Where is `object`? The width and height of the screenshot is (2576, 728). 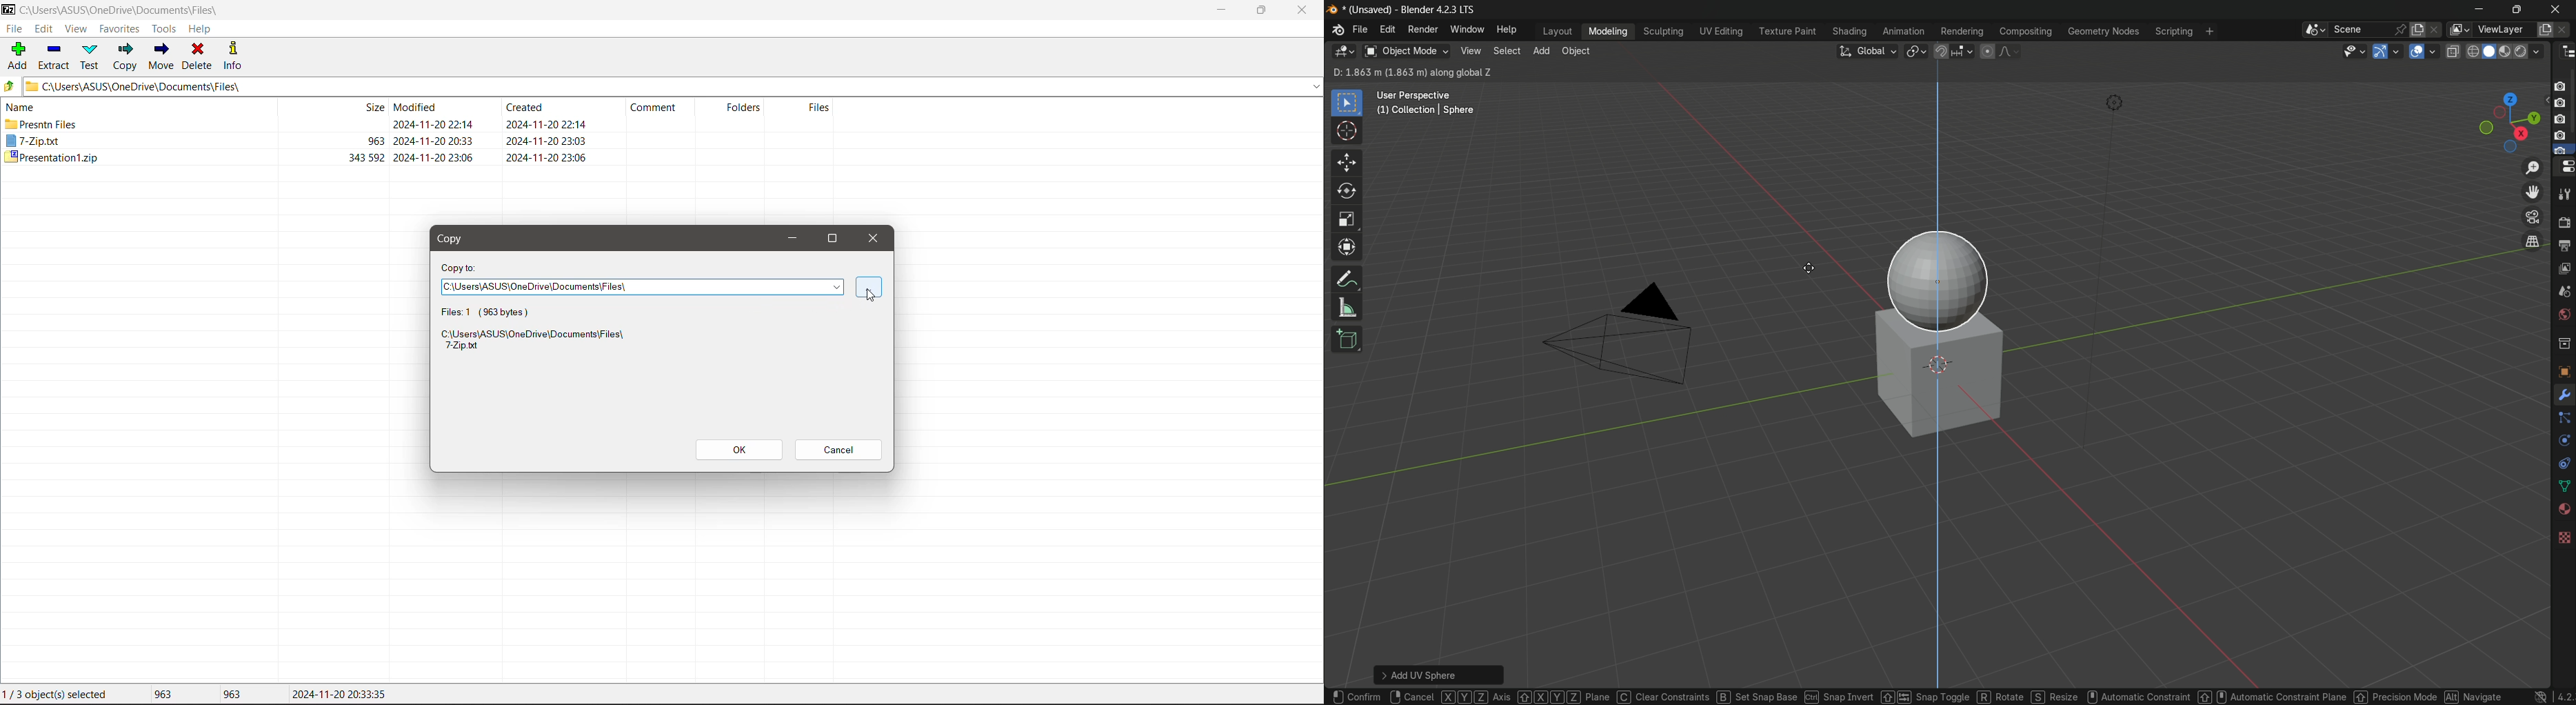
object is located at coordinates (1576, 53).